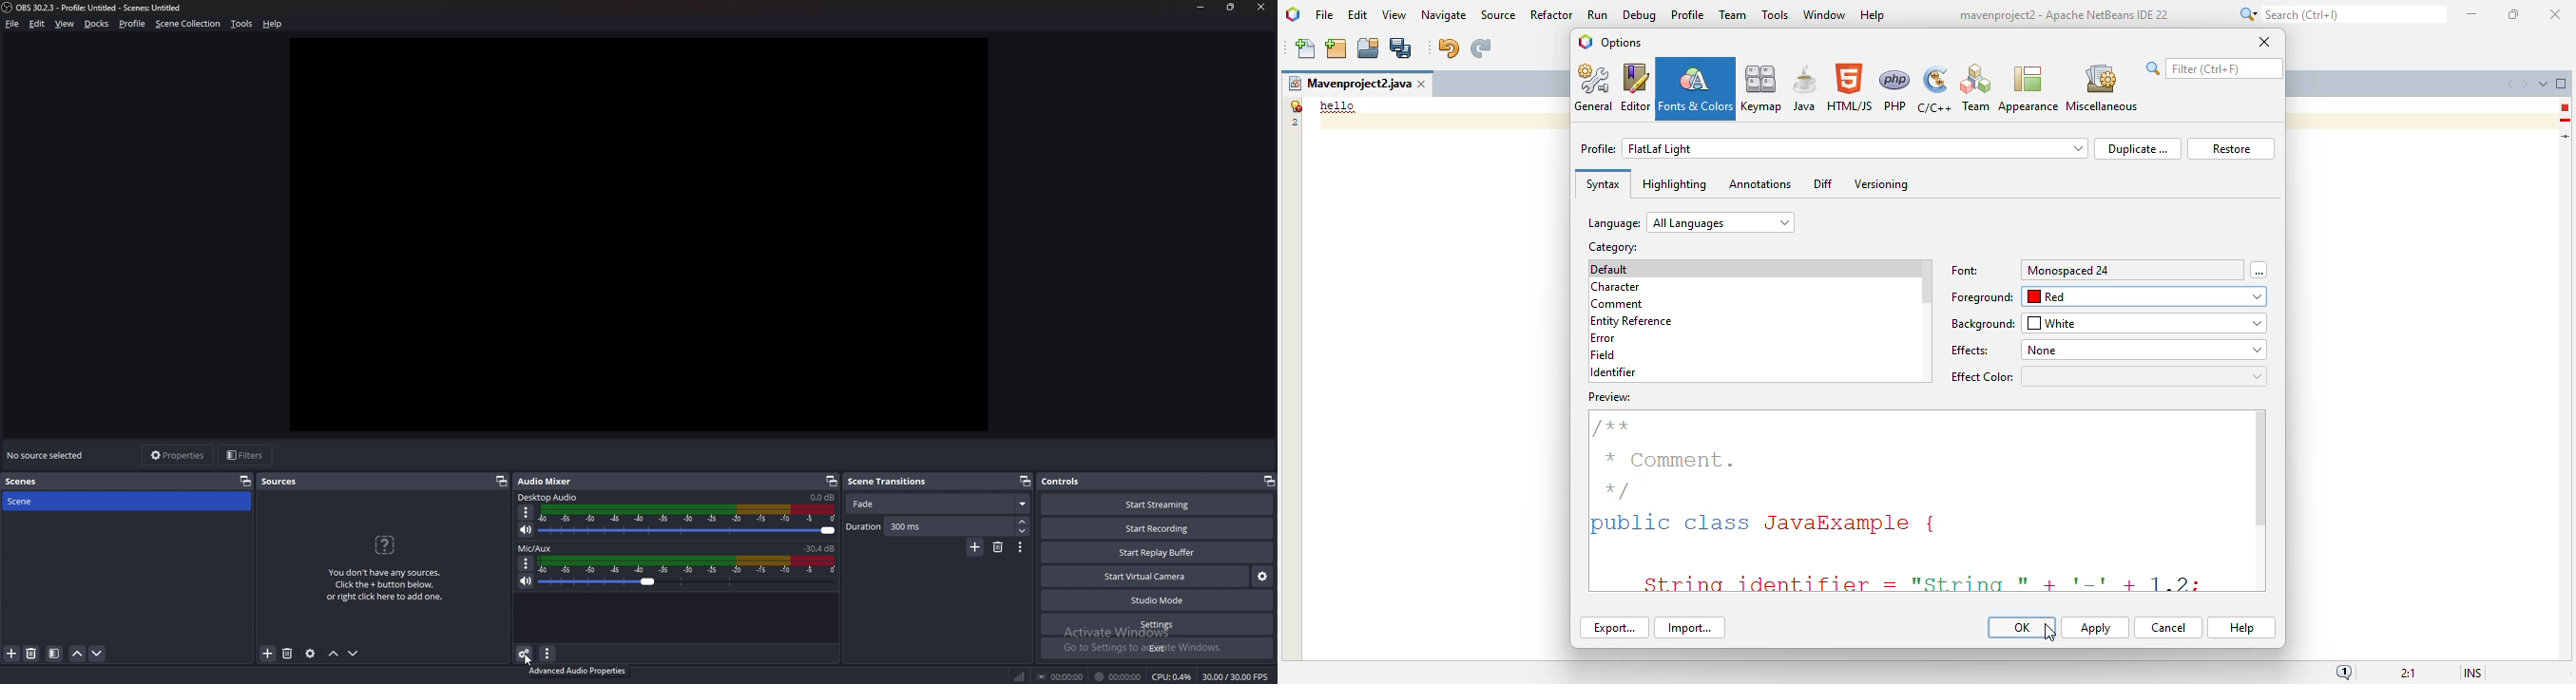  Describe the element at coordinates (245, 482) in the screenshot. I see `pop out` at that location.